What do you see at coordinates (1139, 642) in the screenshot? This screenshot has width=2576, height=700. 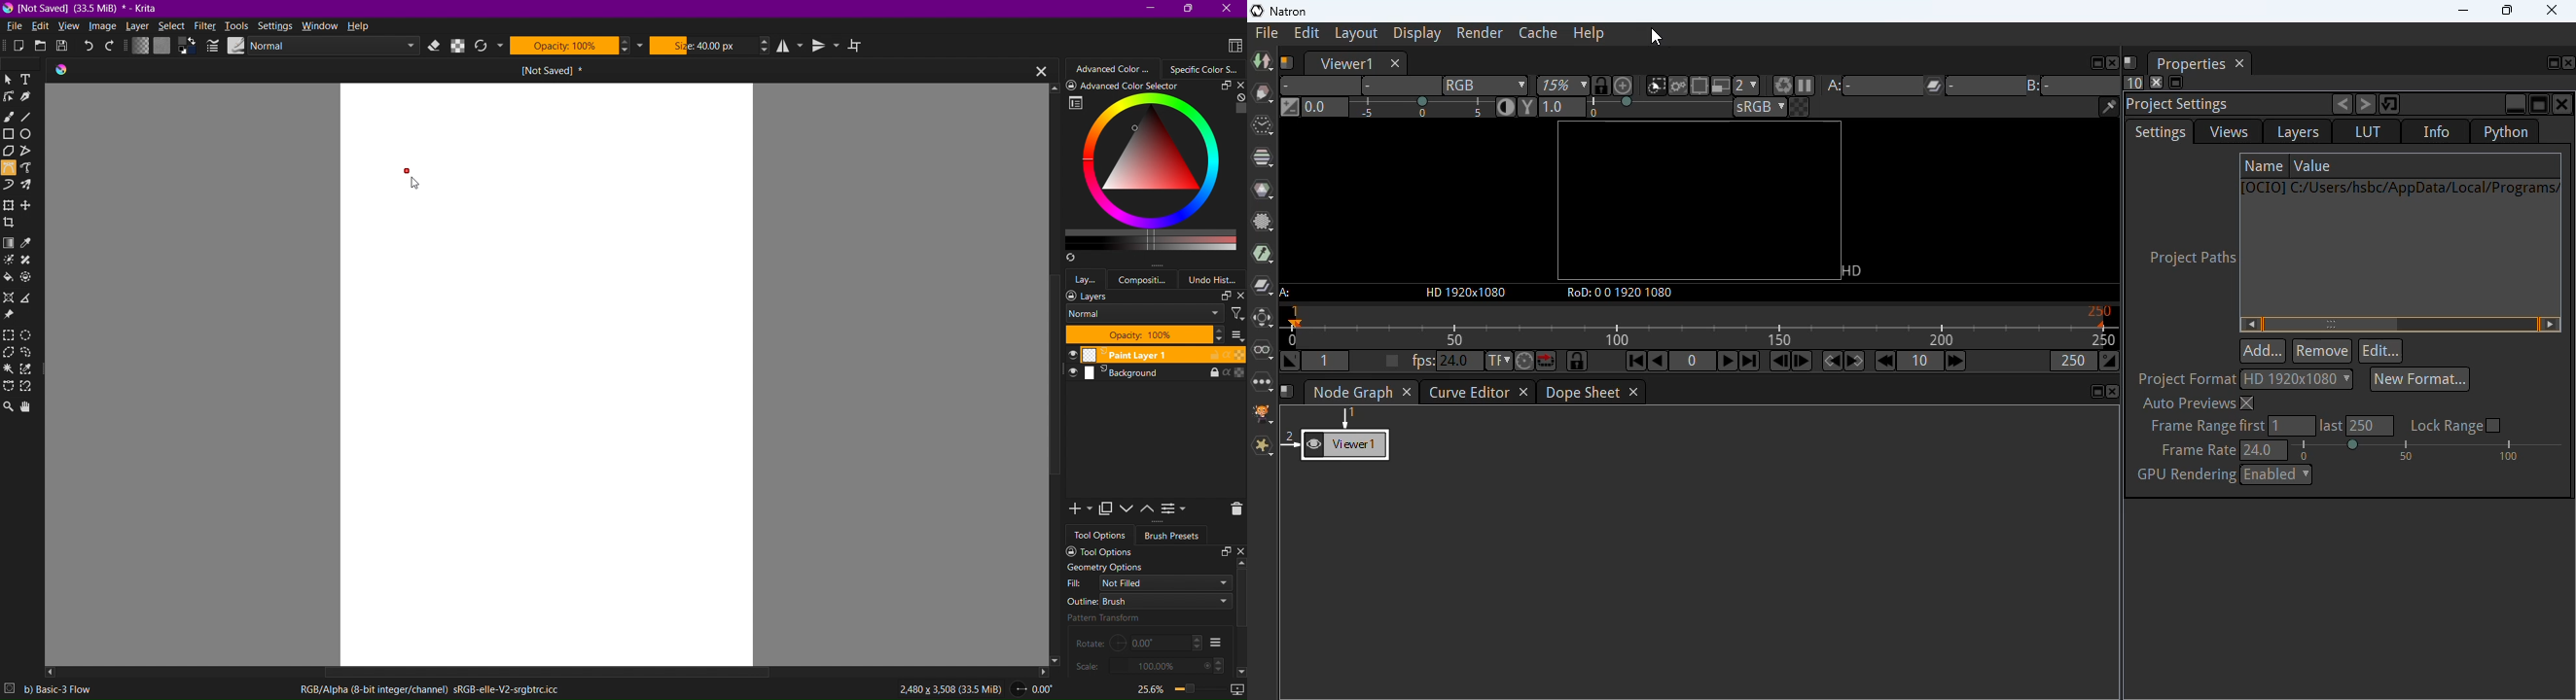 I see `Rotate` at bounding box center [1139, 642].